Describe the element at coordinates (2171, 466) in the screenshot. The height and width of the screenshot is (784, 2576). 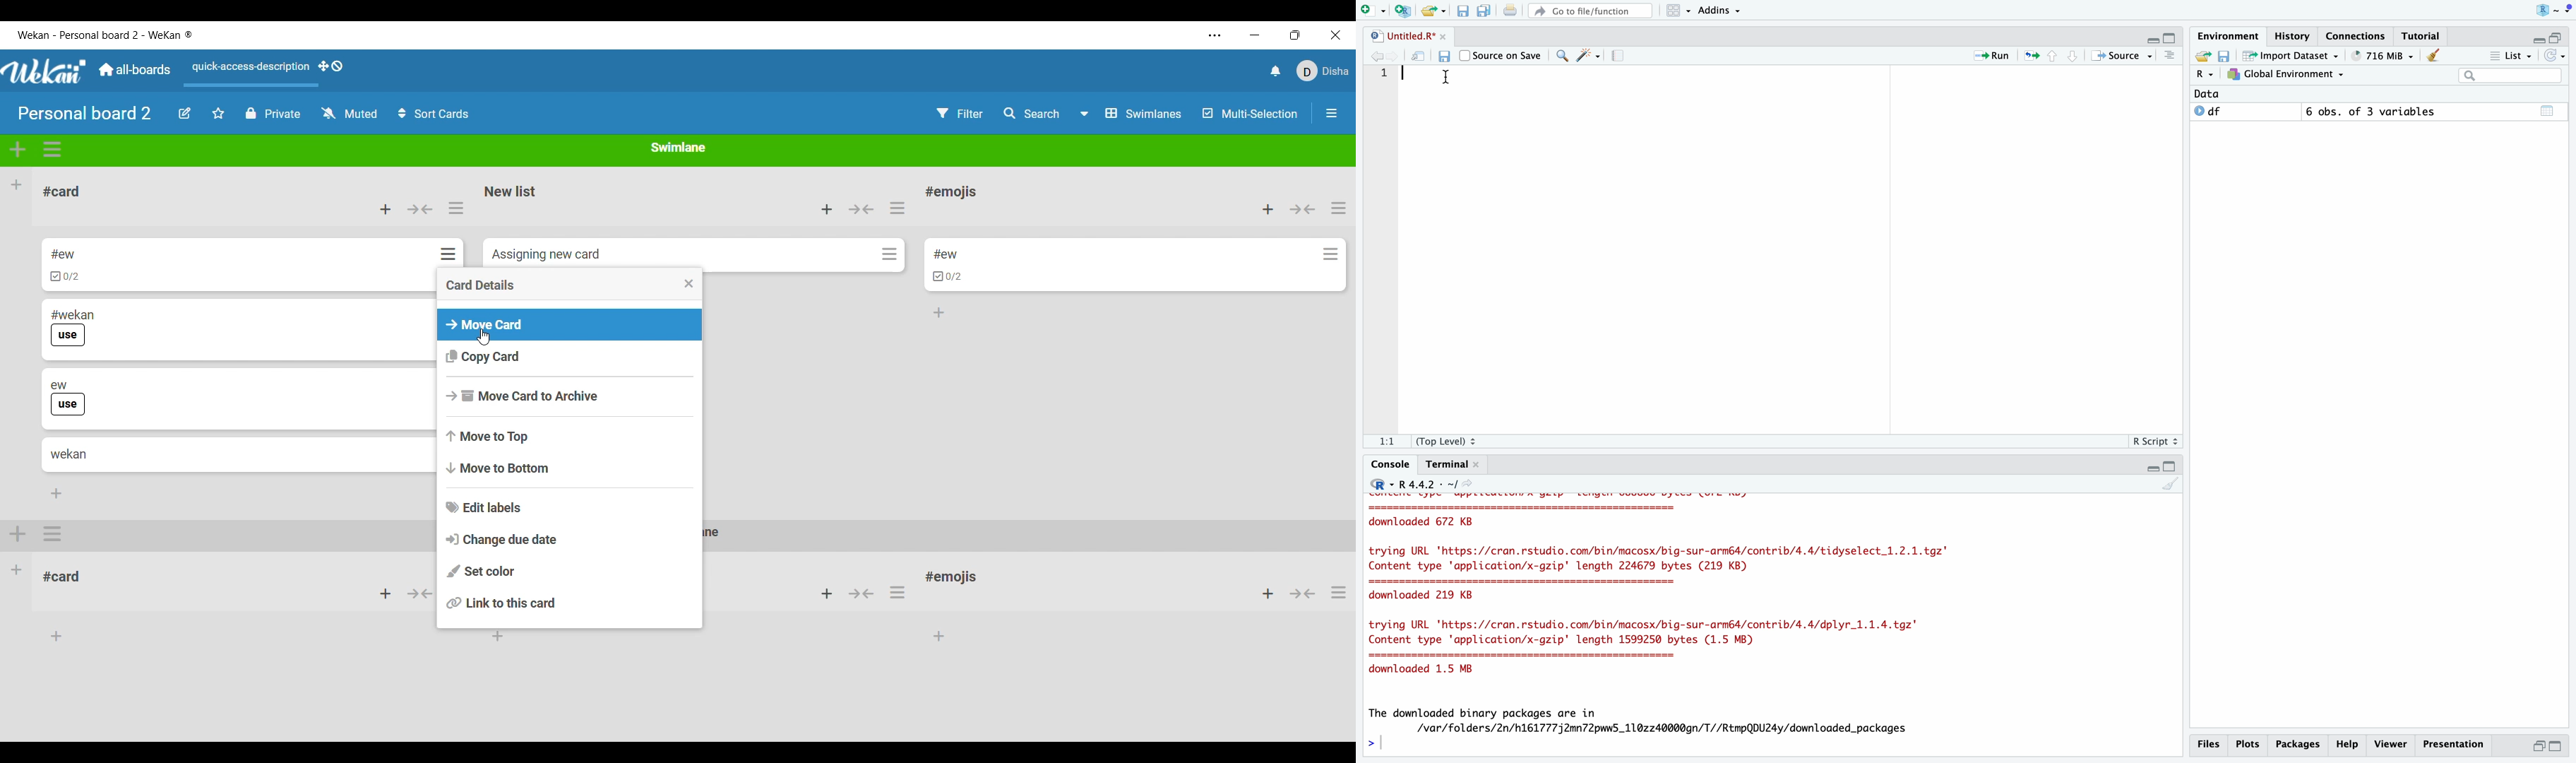
I see `Full Height` at that location.